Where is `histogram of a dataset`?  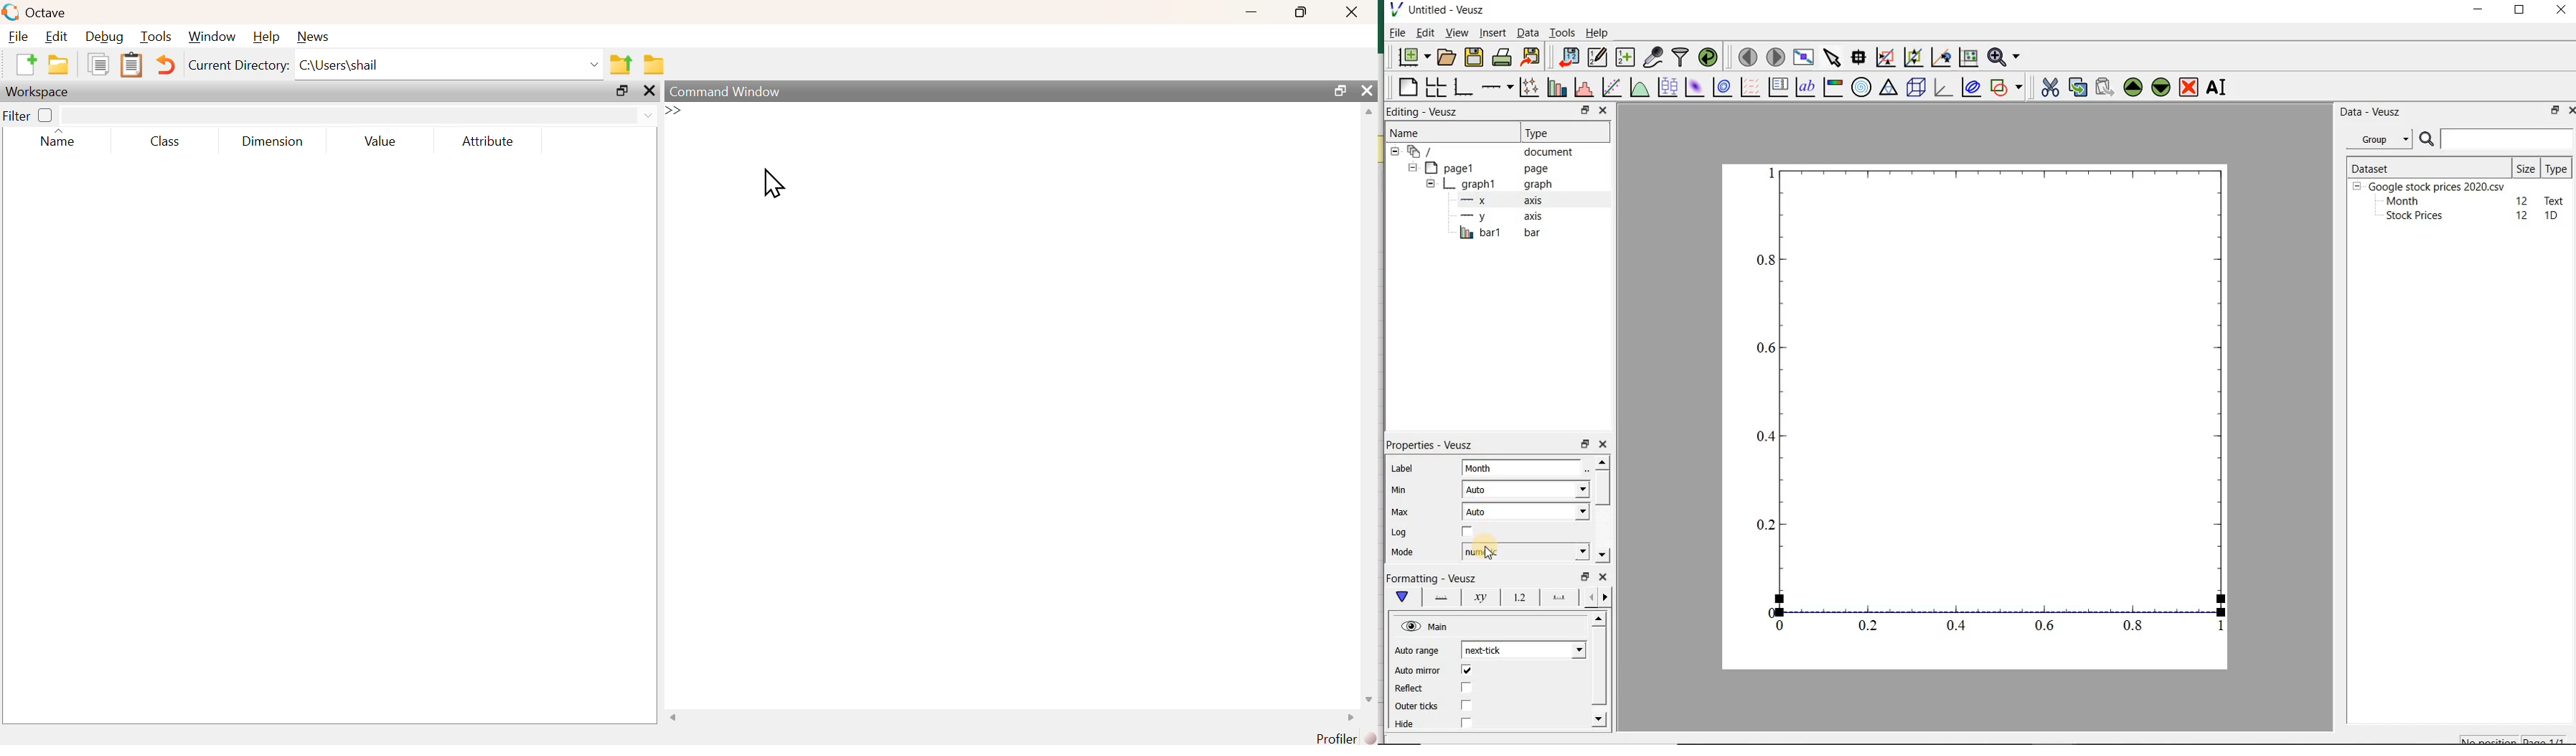 histogram of a dataset is located at coordinates (1582, 89).